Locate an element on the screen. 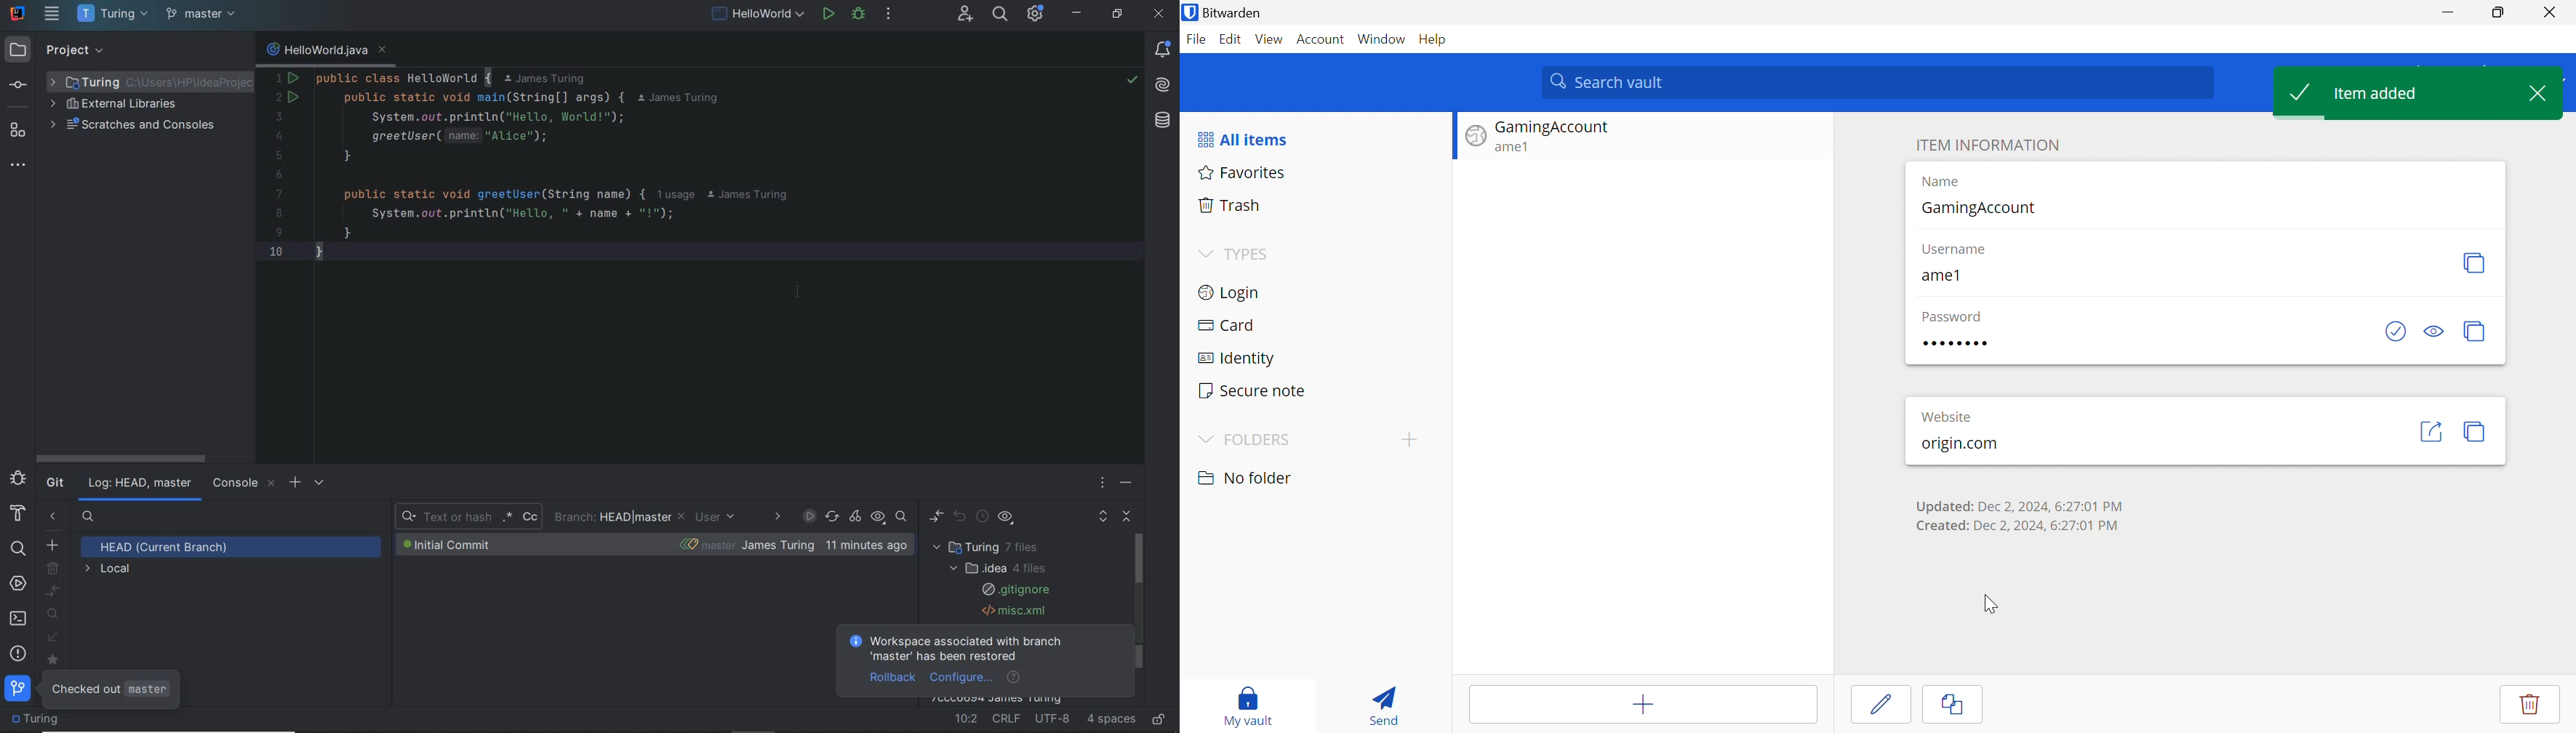  Login is located at coordinates (1231, 293).